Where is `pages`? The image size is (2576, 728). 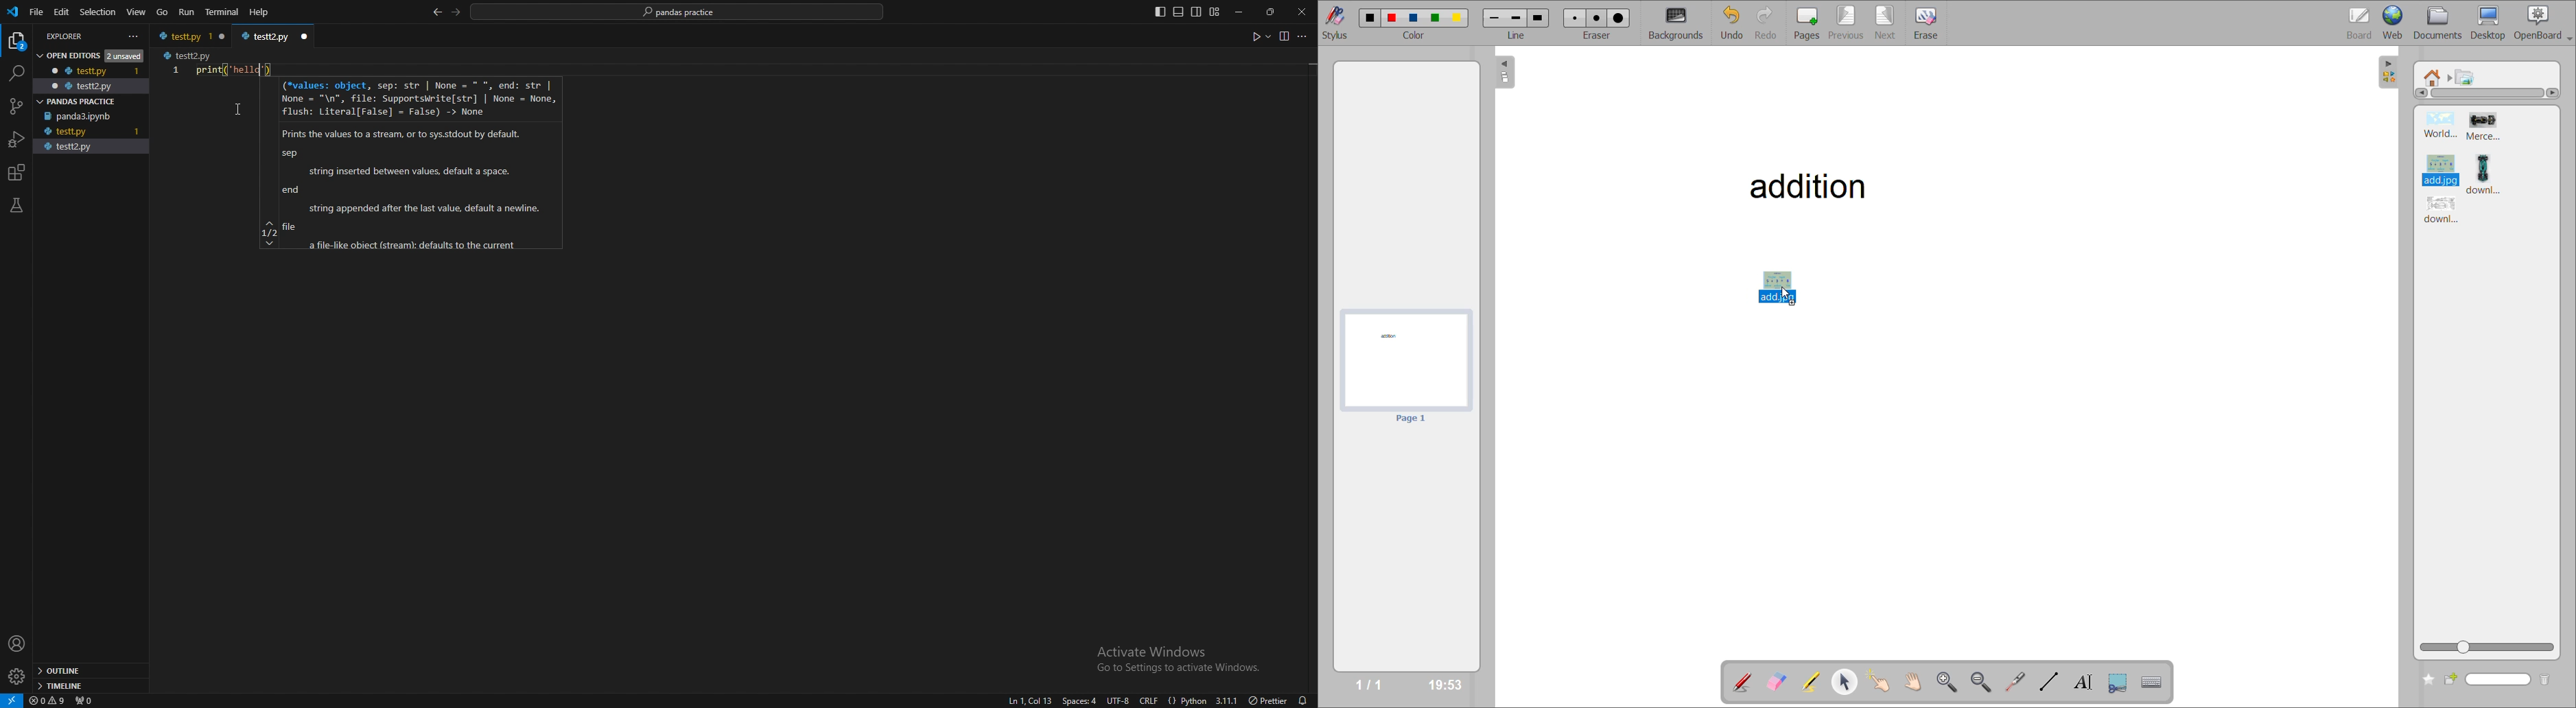 pages is located at coordinates (1806, 23).